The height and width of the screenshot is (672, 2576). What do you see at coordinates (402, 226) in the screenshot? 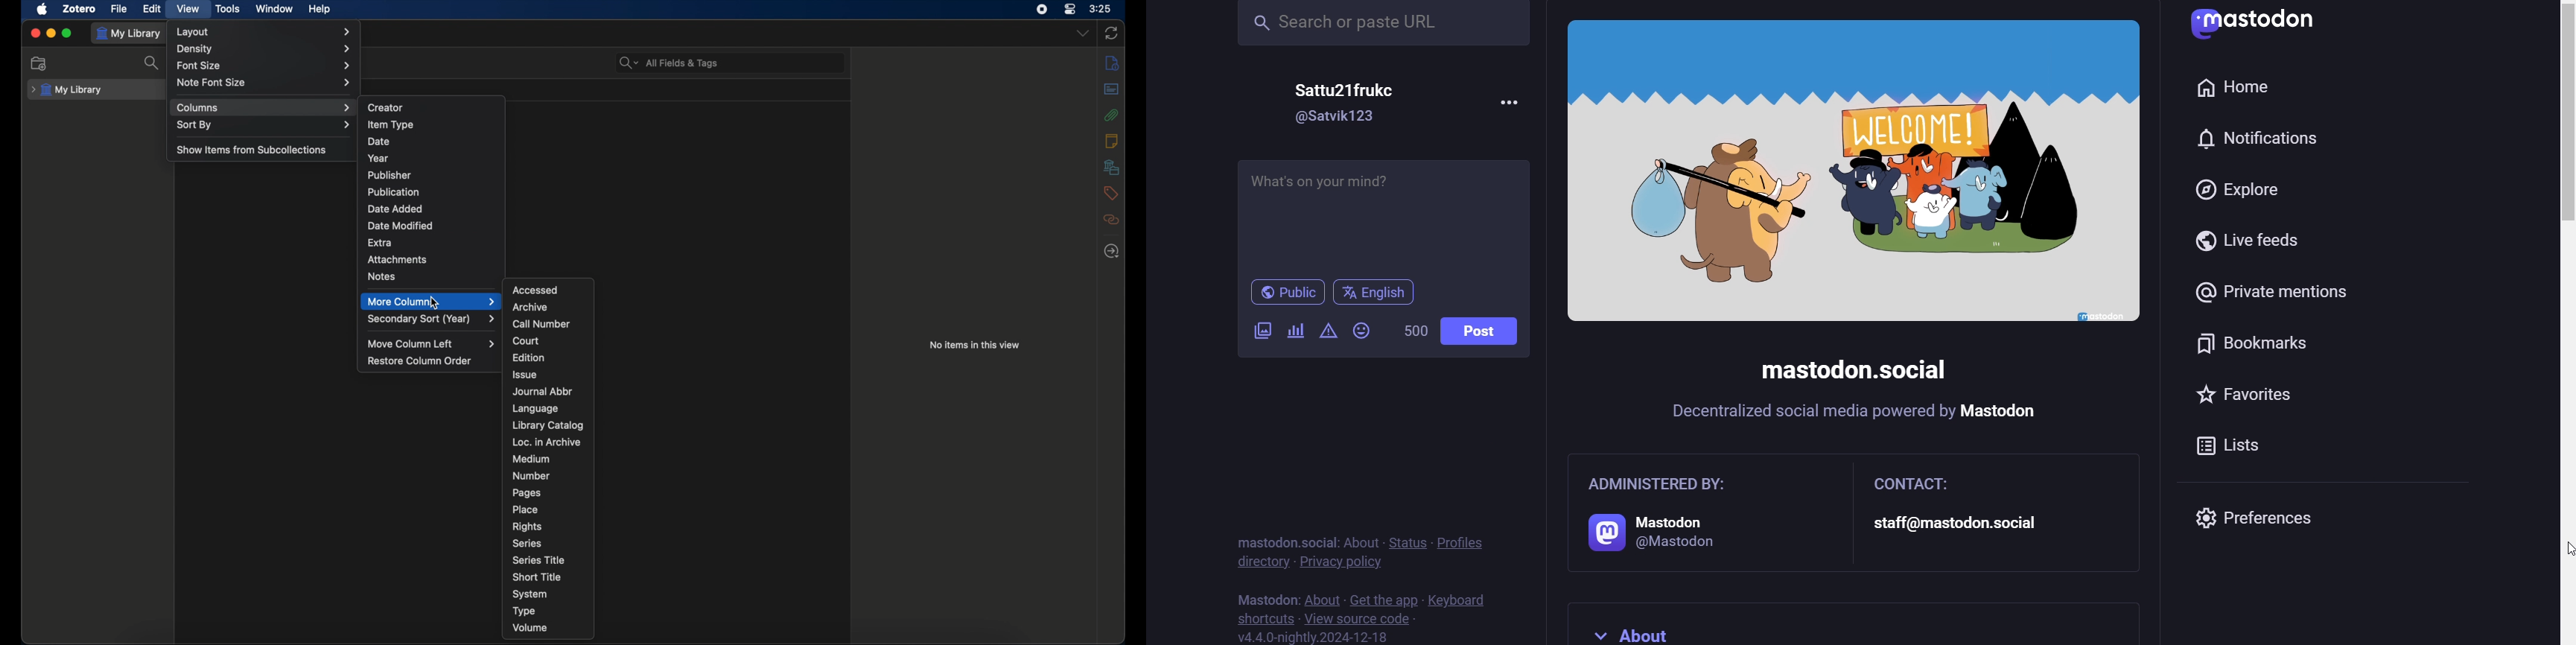
I see `date modified` at bounding box center [402, 226].